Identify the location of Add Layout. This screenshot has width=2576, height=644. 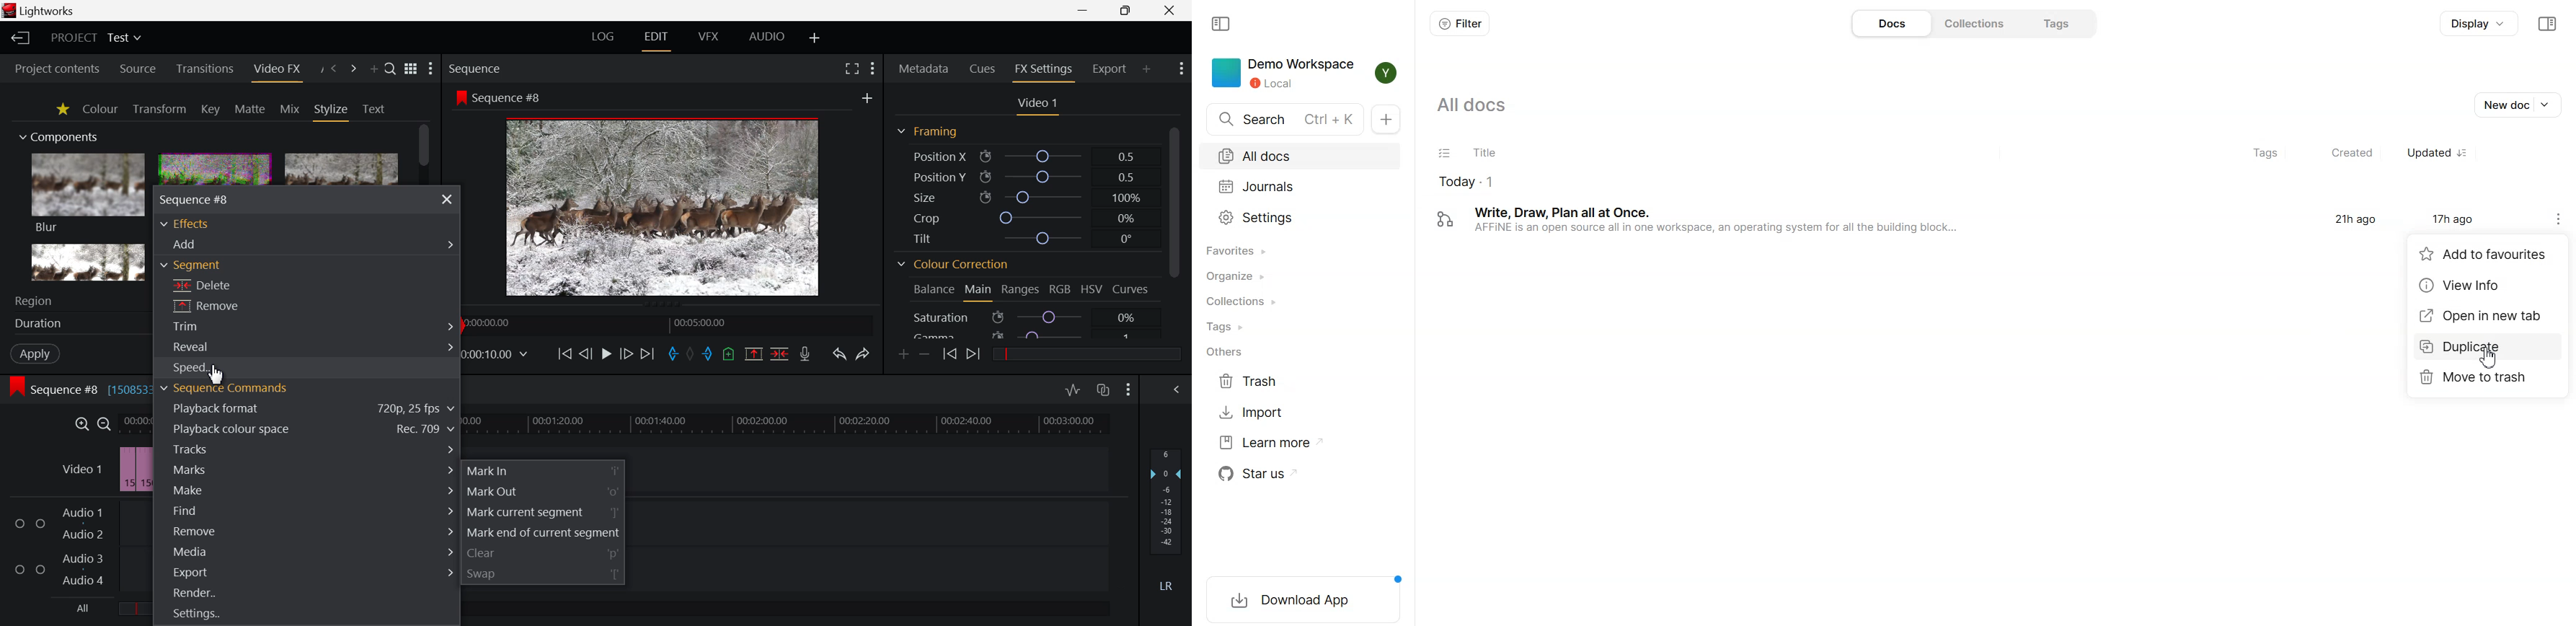
(813, 38).